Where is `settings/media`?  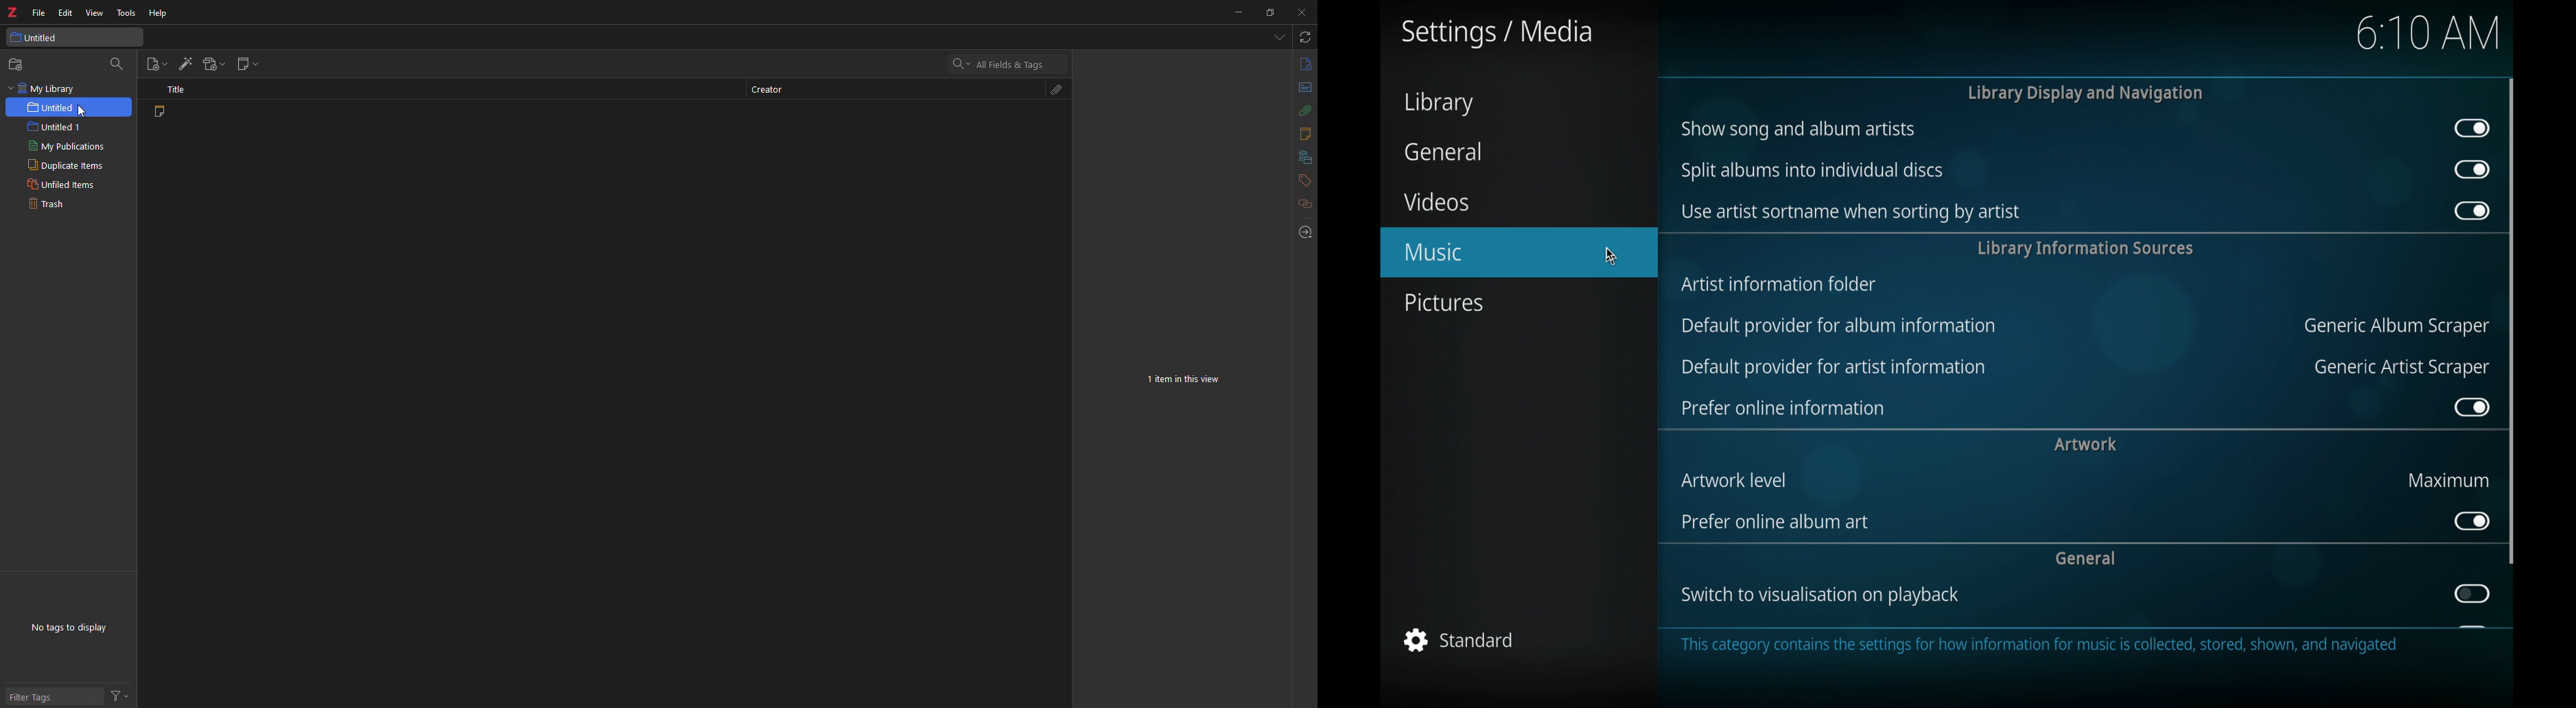
settings/media is located at coordinates (1497, 33).